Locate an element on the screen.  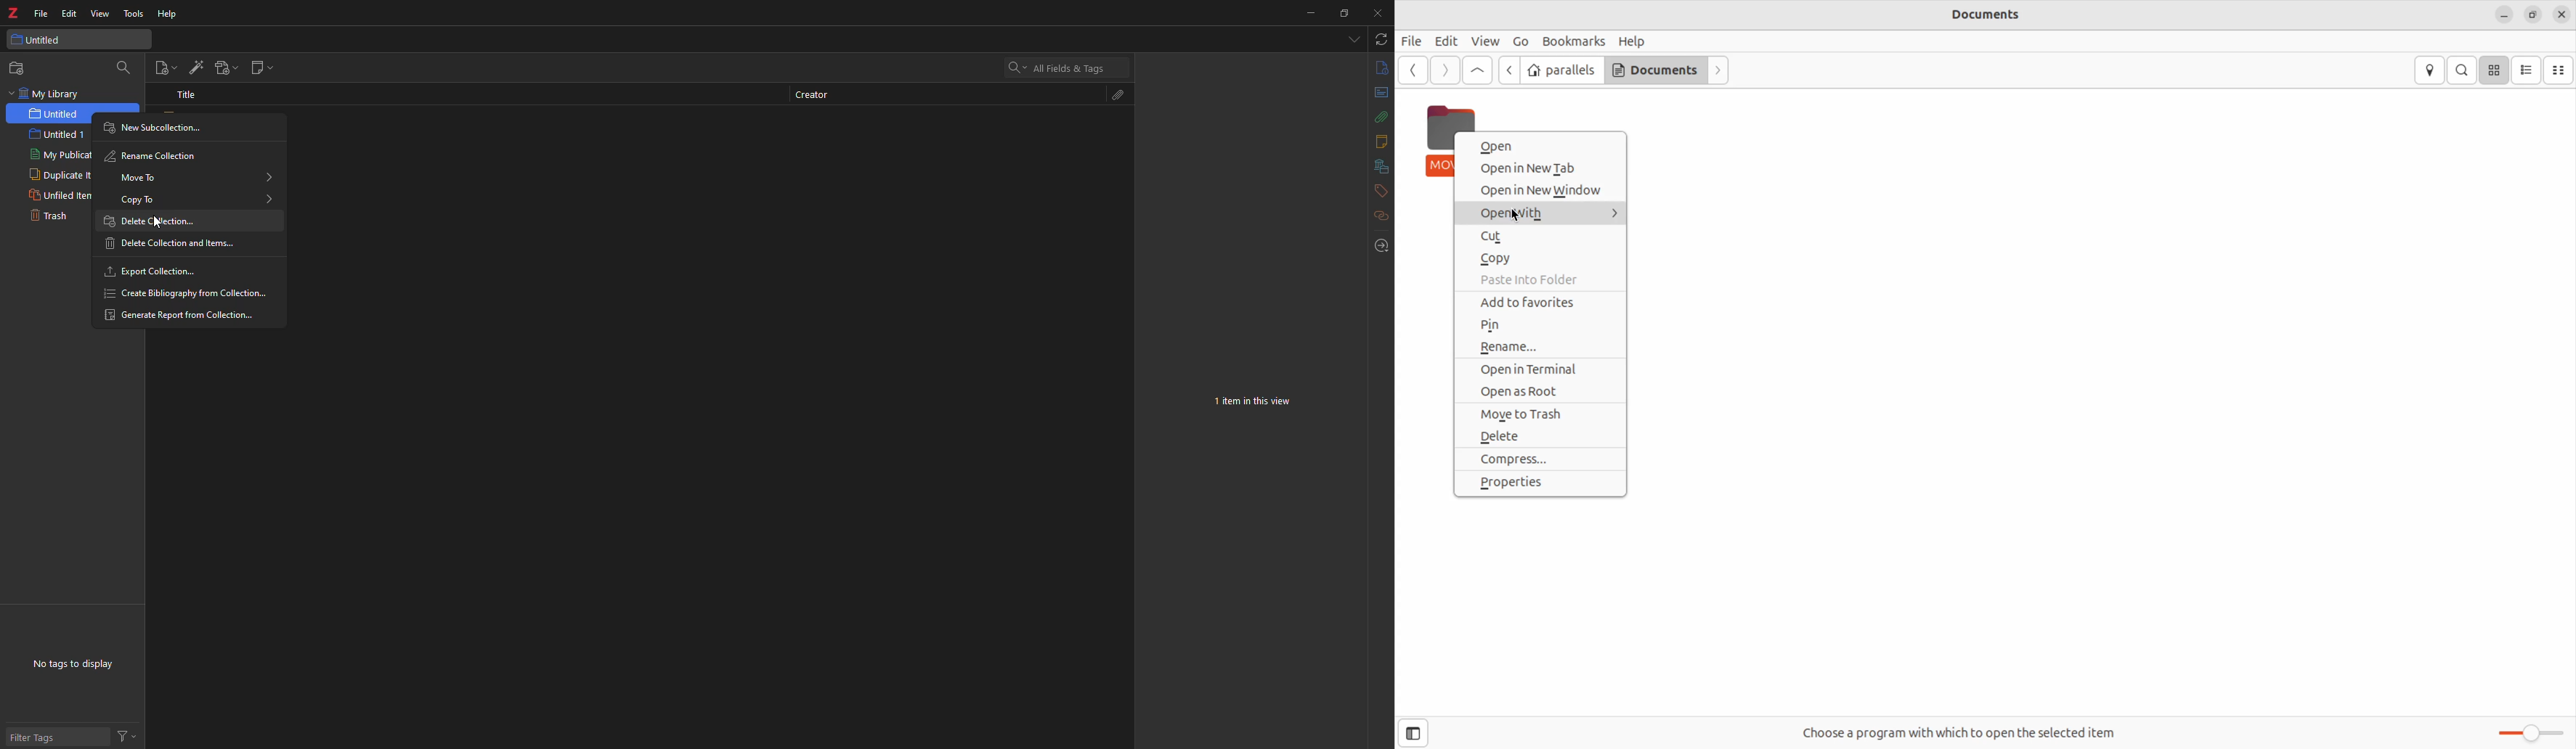
search is located at coordinates (1059, 70).